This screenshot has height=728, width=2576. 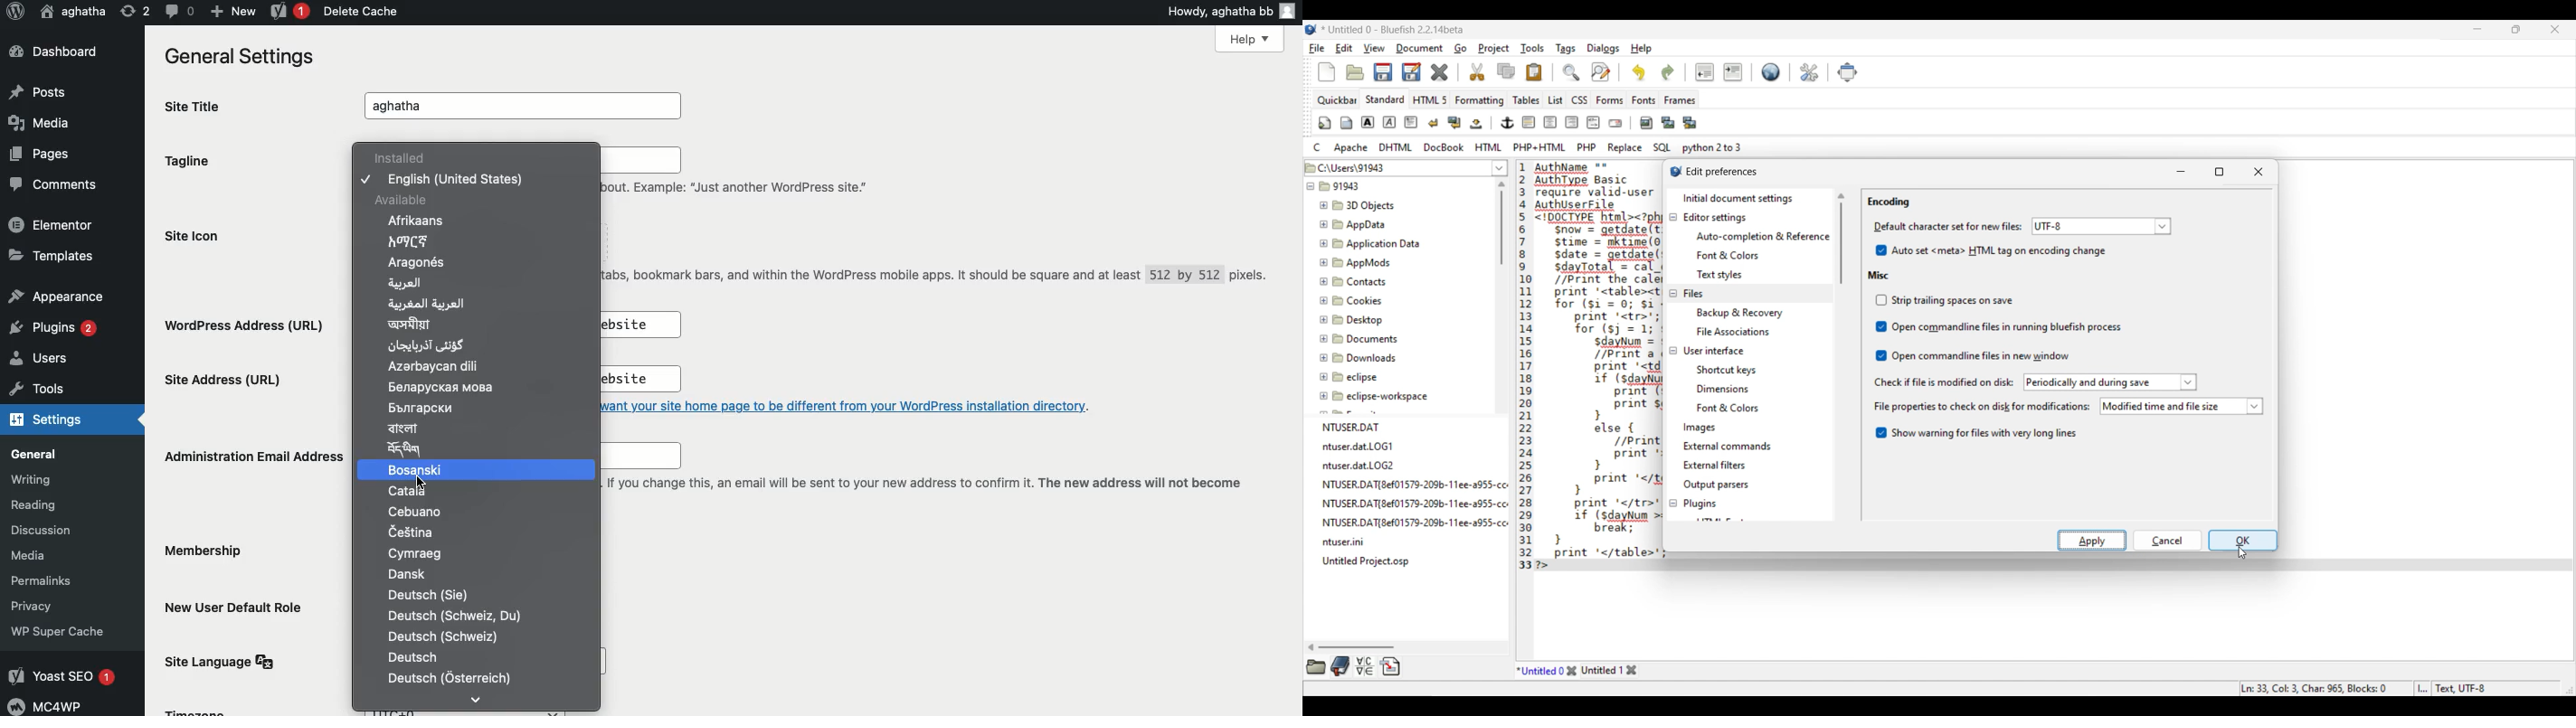 I want to click on Current code, so click(x=1589, y=367).